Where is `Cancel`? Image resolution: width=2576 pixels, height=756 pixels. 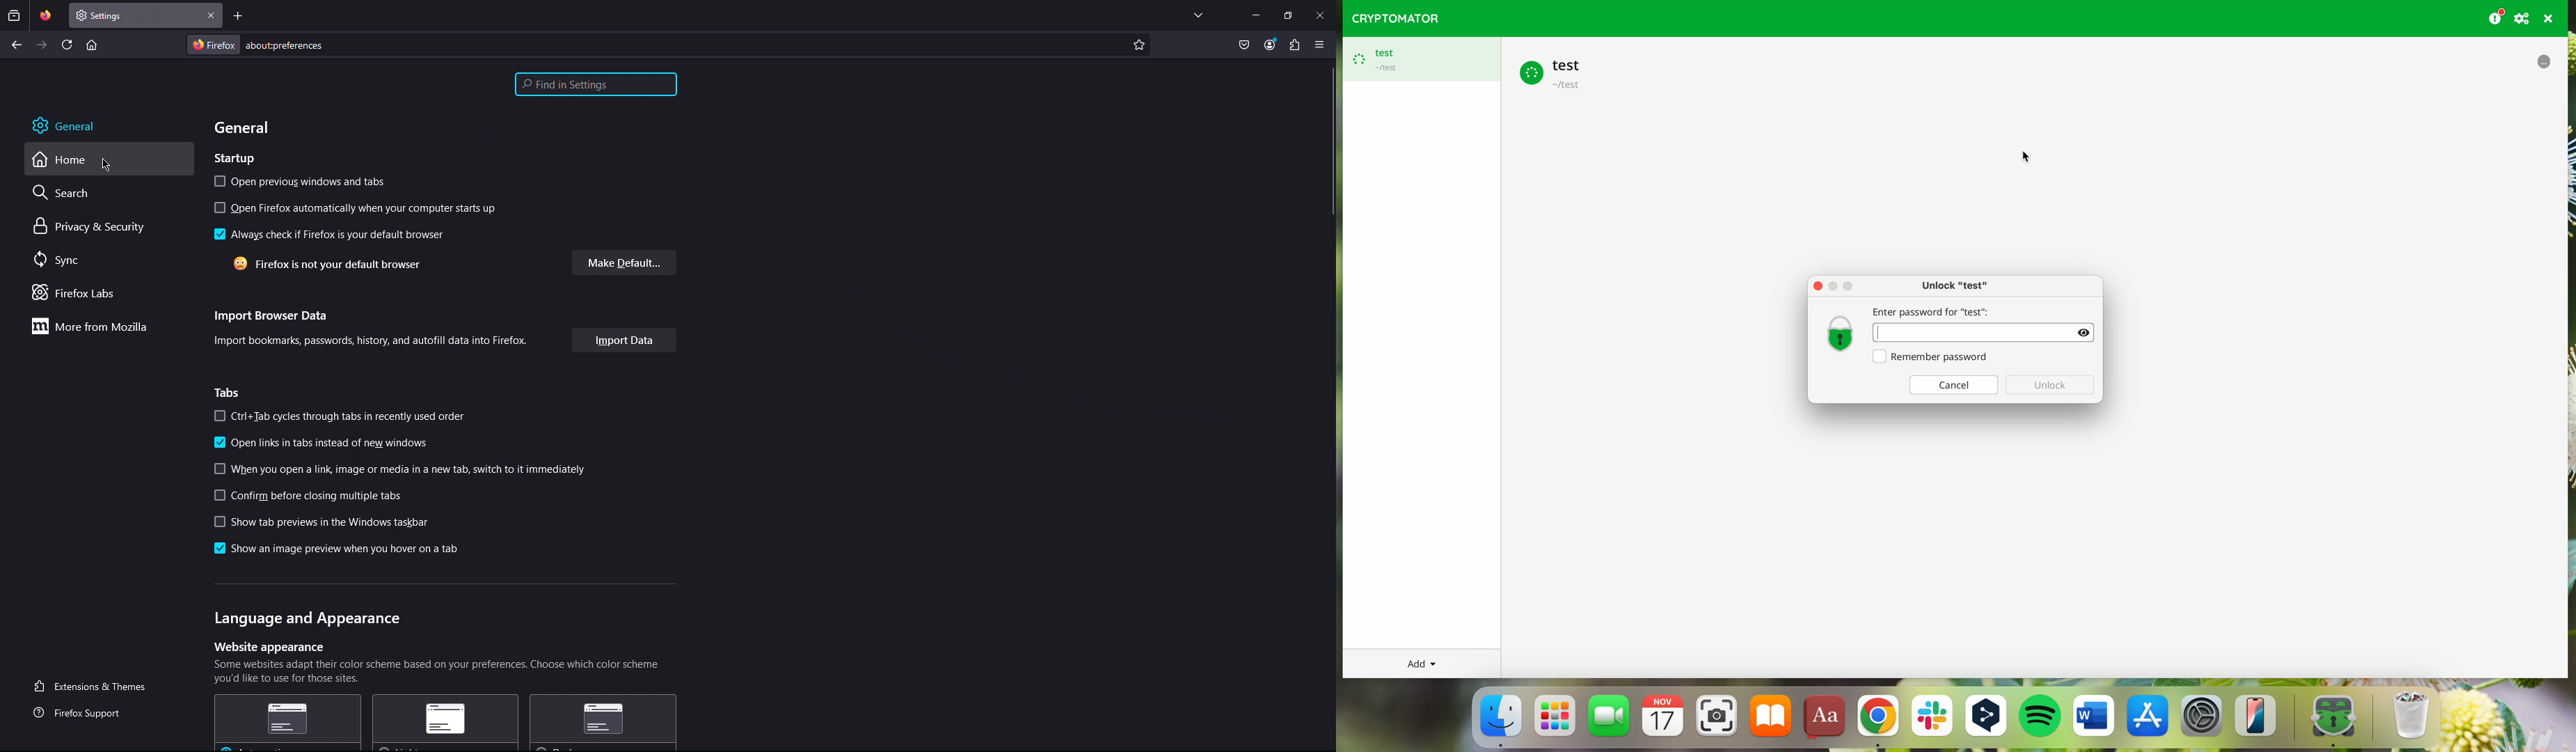 Cancel is located at coordinates (1953, 385).